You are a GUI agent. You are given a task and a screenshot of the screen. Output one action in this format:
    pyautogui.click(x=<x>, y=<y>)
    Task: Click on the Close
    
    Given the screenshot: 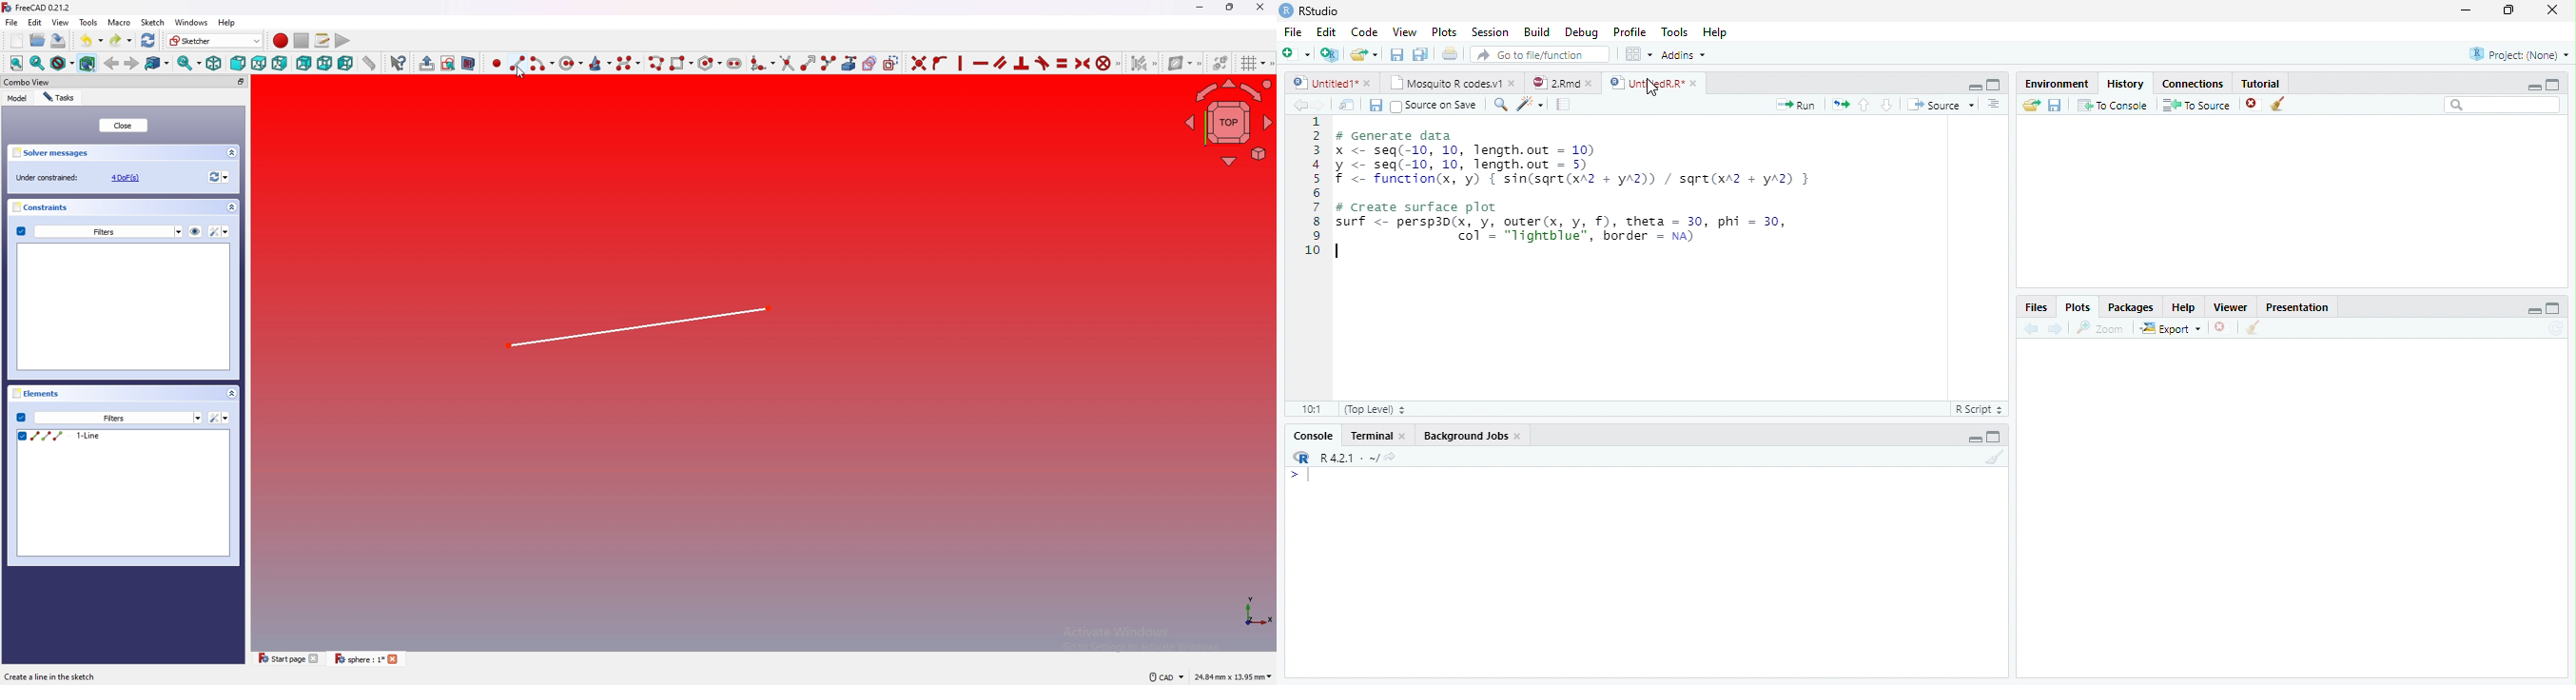 What is the action you would take?
    pyautogui.click(x=1518, y=436)
    